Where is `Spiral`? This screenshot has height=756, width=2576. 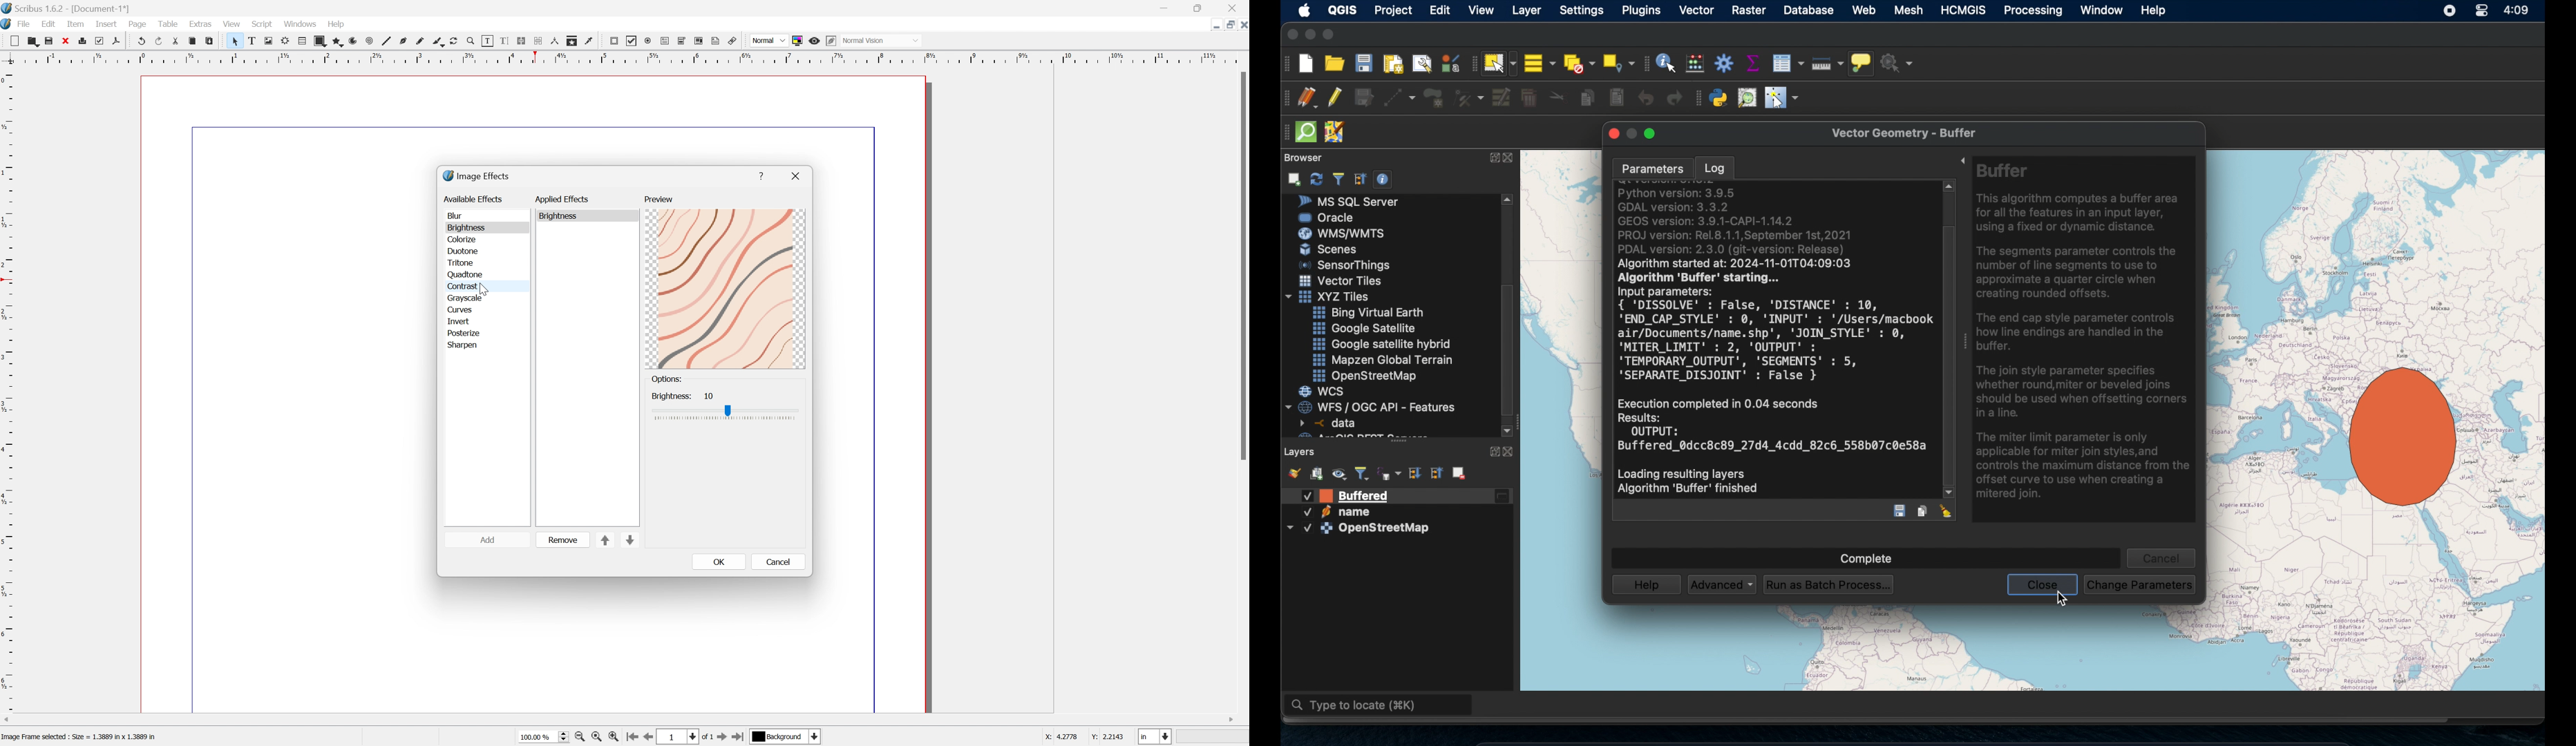 Spiral is located at coordinates (372, 40).